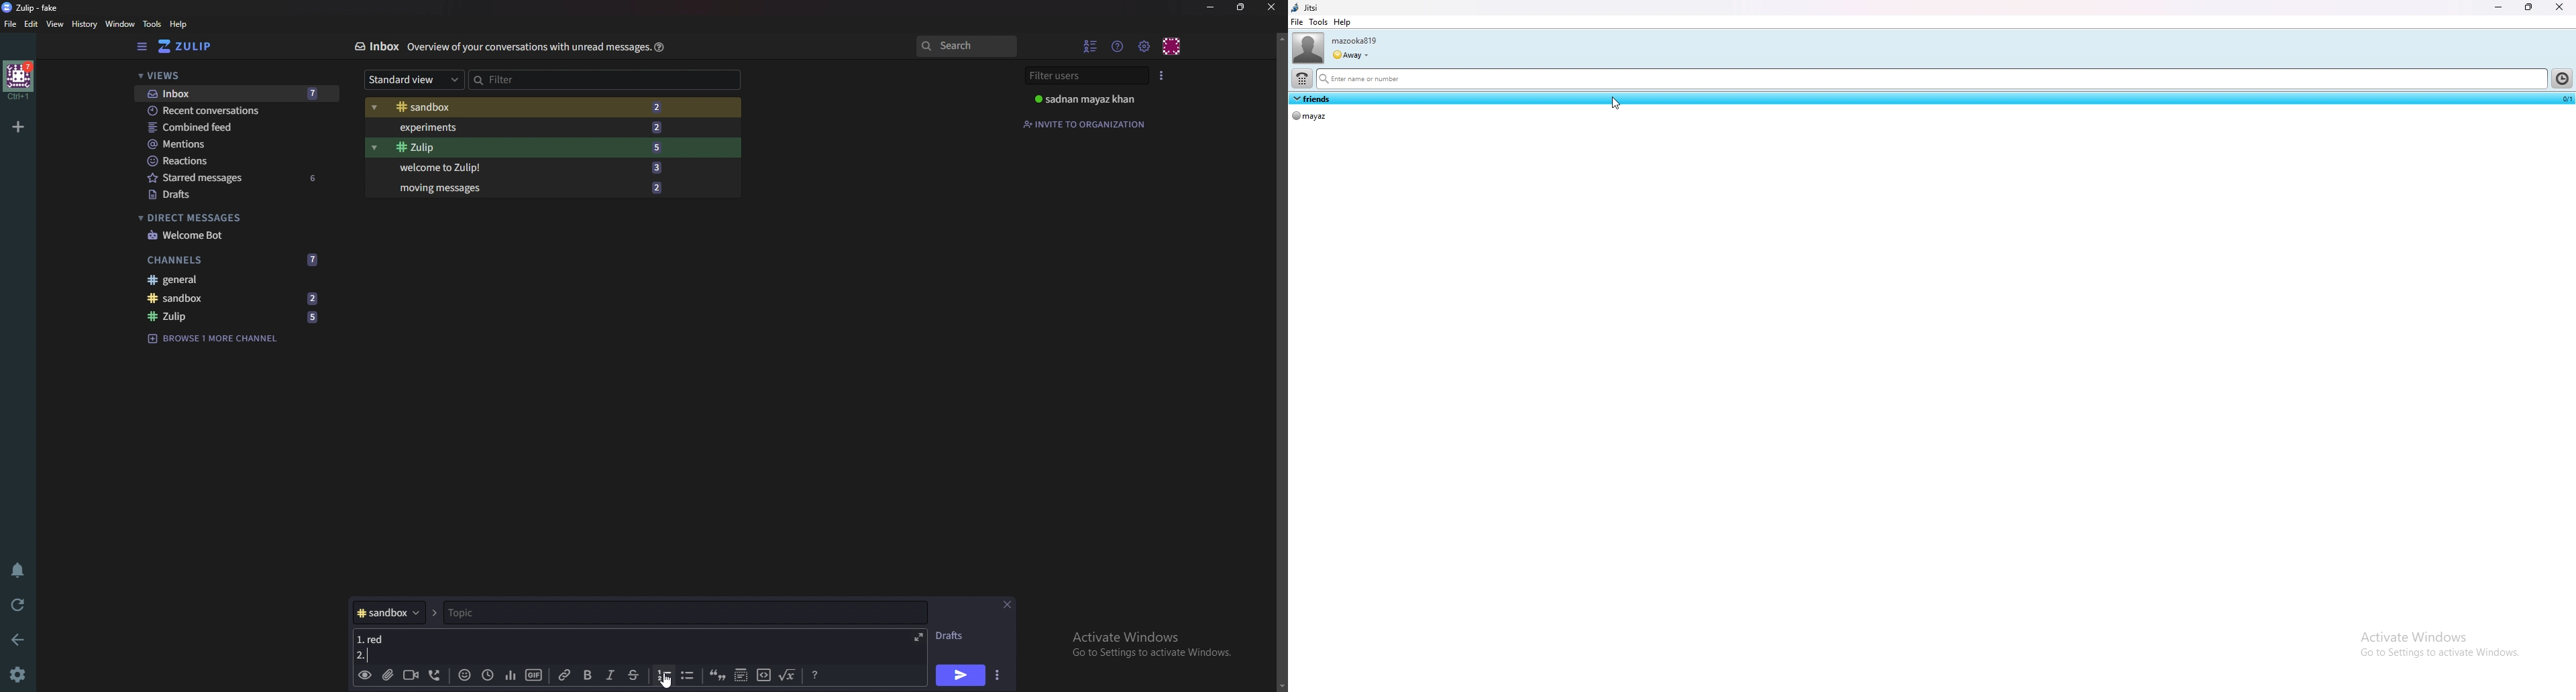 The width and height of the screenshot is (2576, 700). Describe the element at coordinates (235, 178) in the screenshot. I see `Starred messages` at that location.